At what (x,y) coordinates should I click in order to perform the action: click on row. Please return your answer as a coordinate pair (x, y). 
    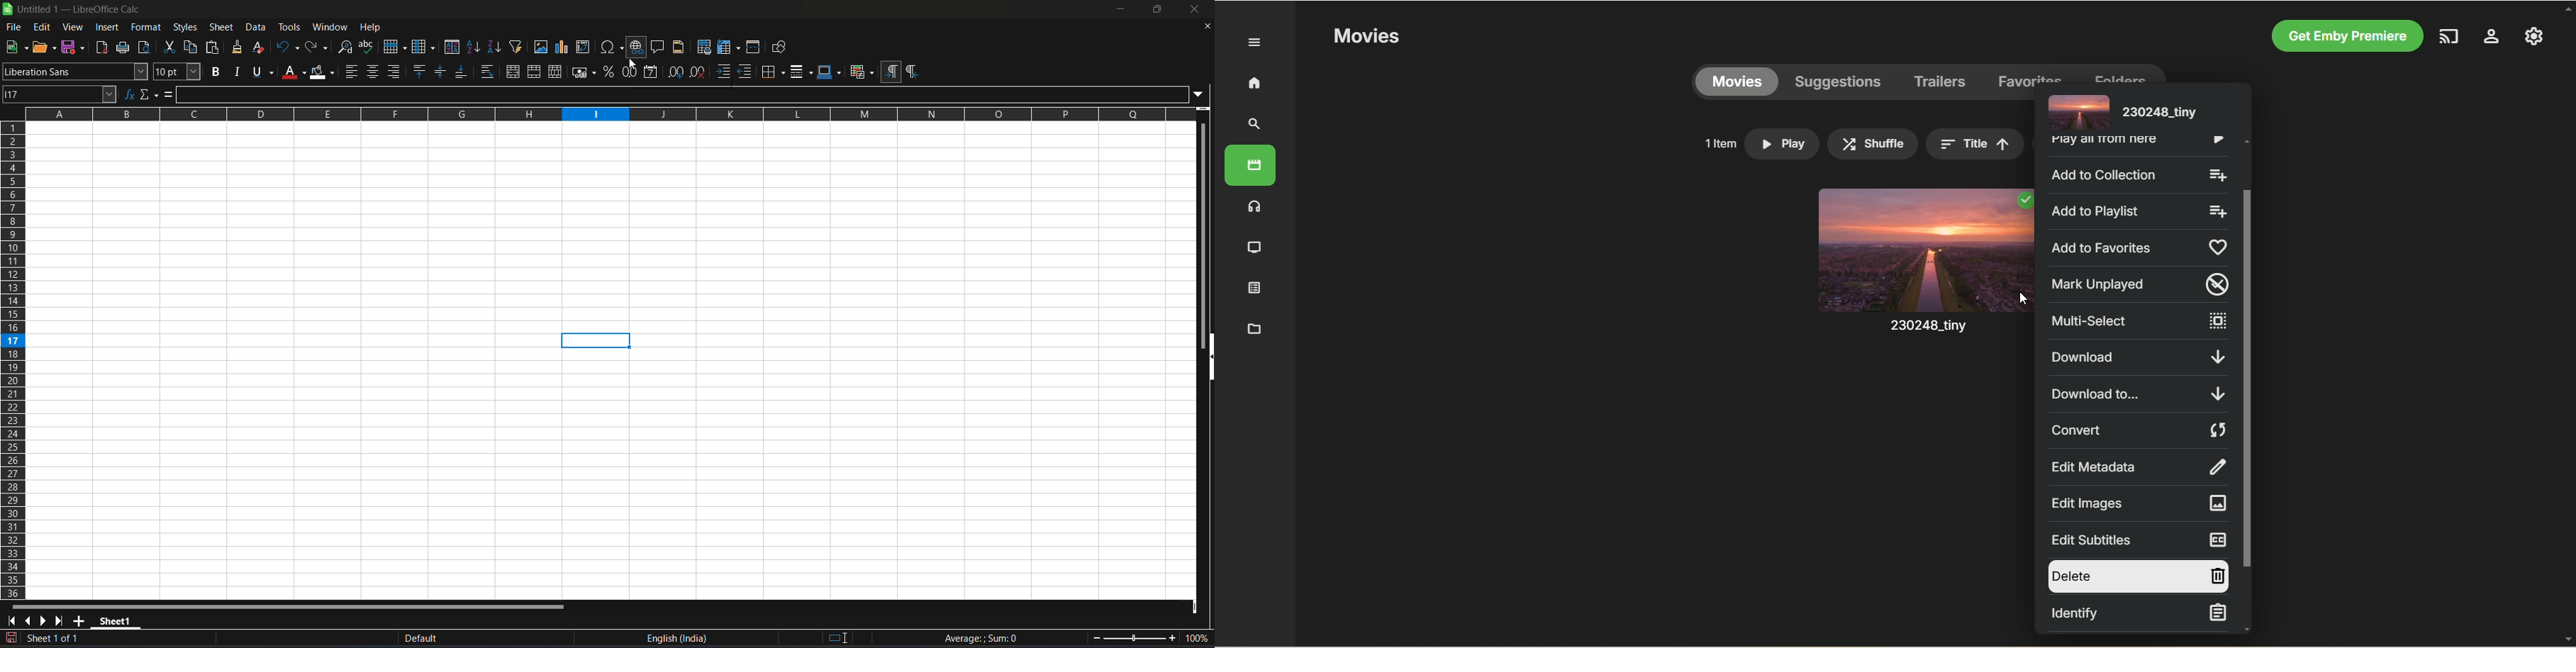
    Looking at the image, I should click on (395, 45).